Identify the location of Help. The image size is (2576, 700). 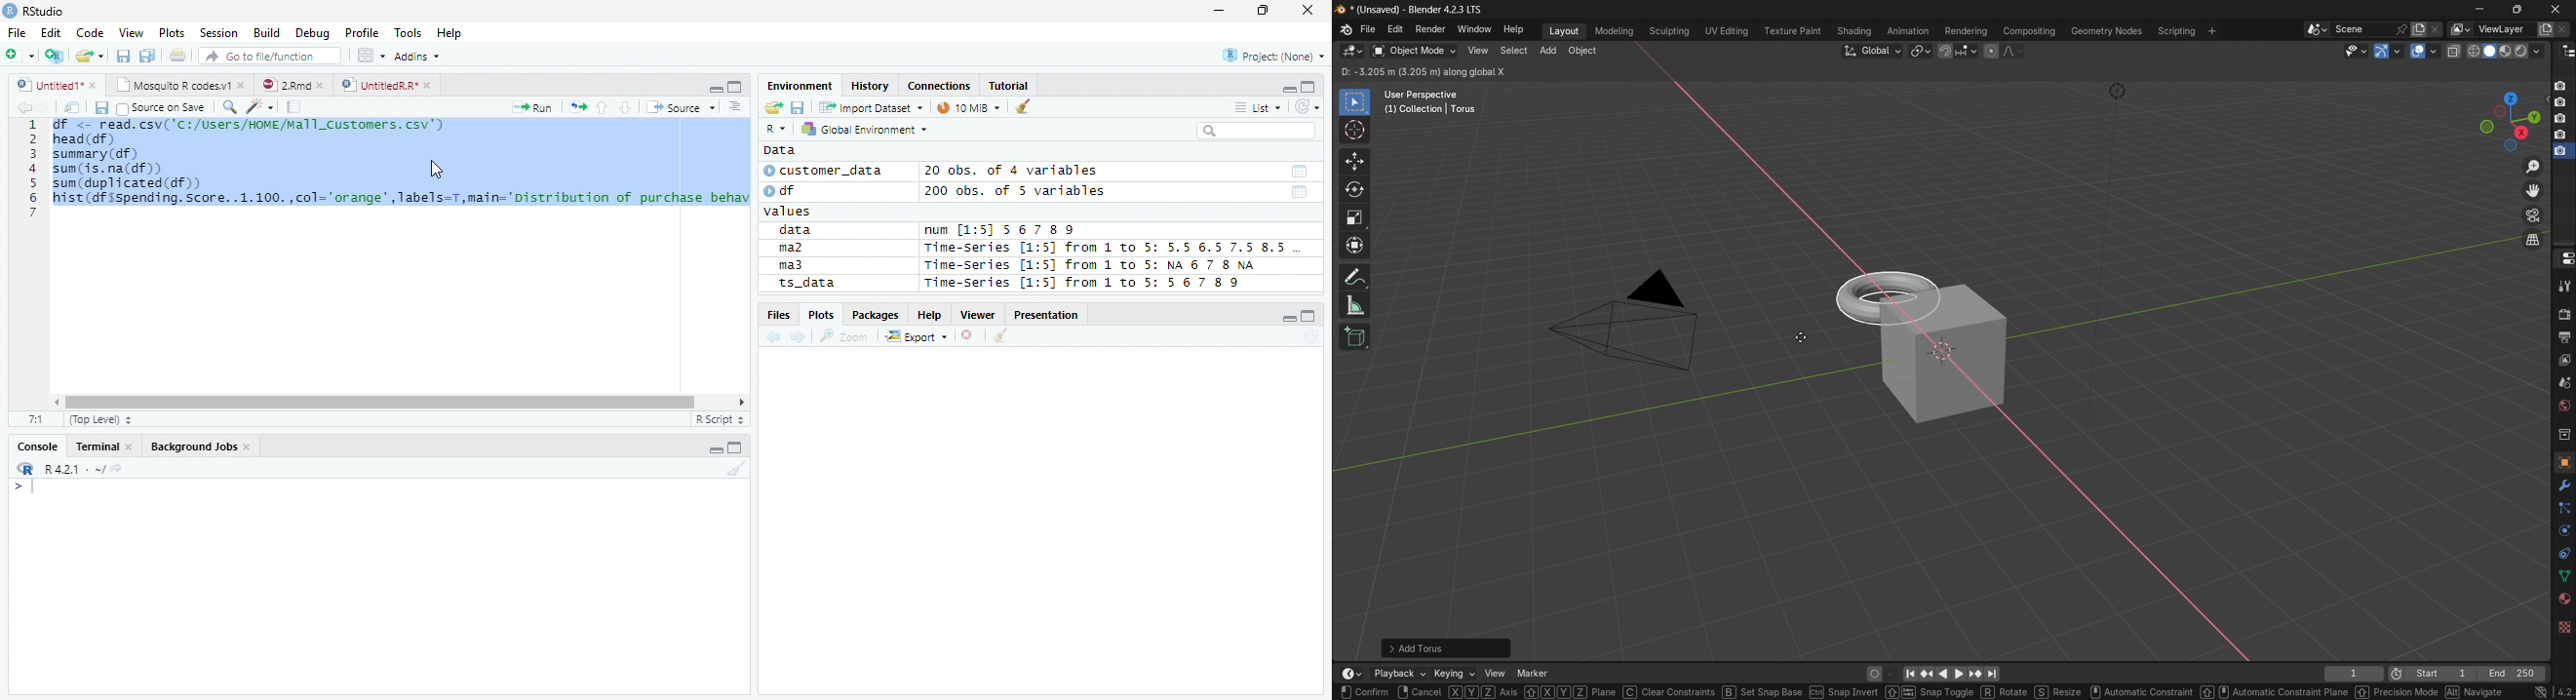
(451, 33).